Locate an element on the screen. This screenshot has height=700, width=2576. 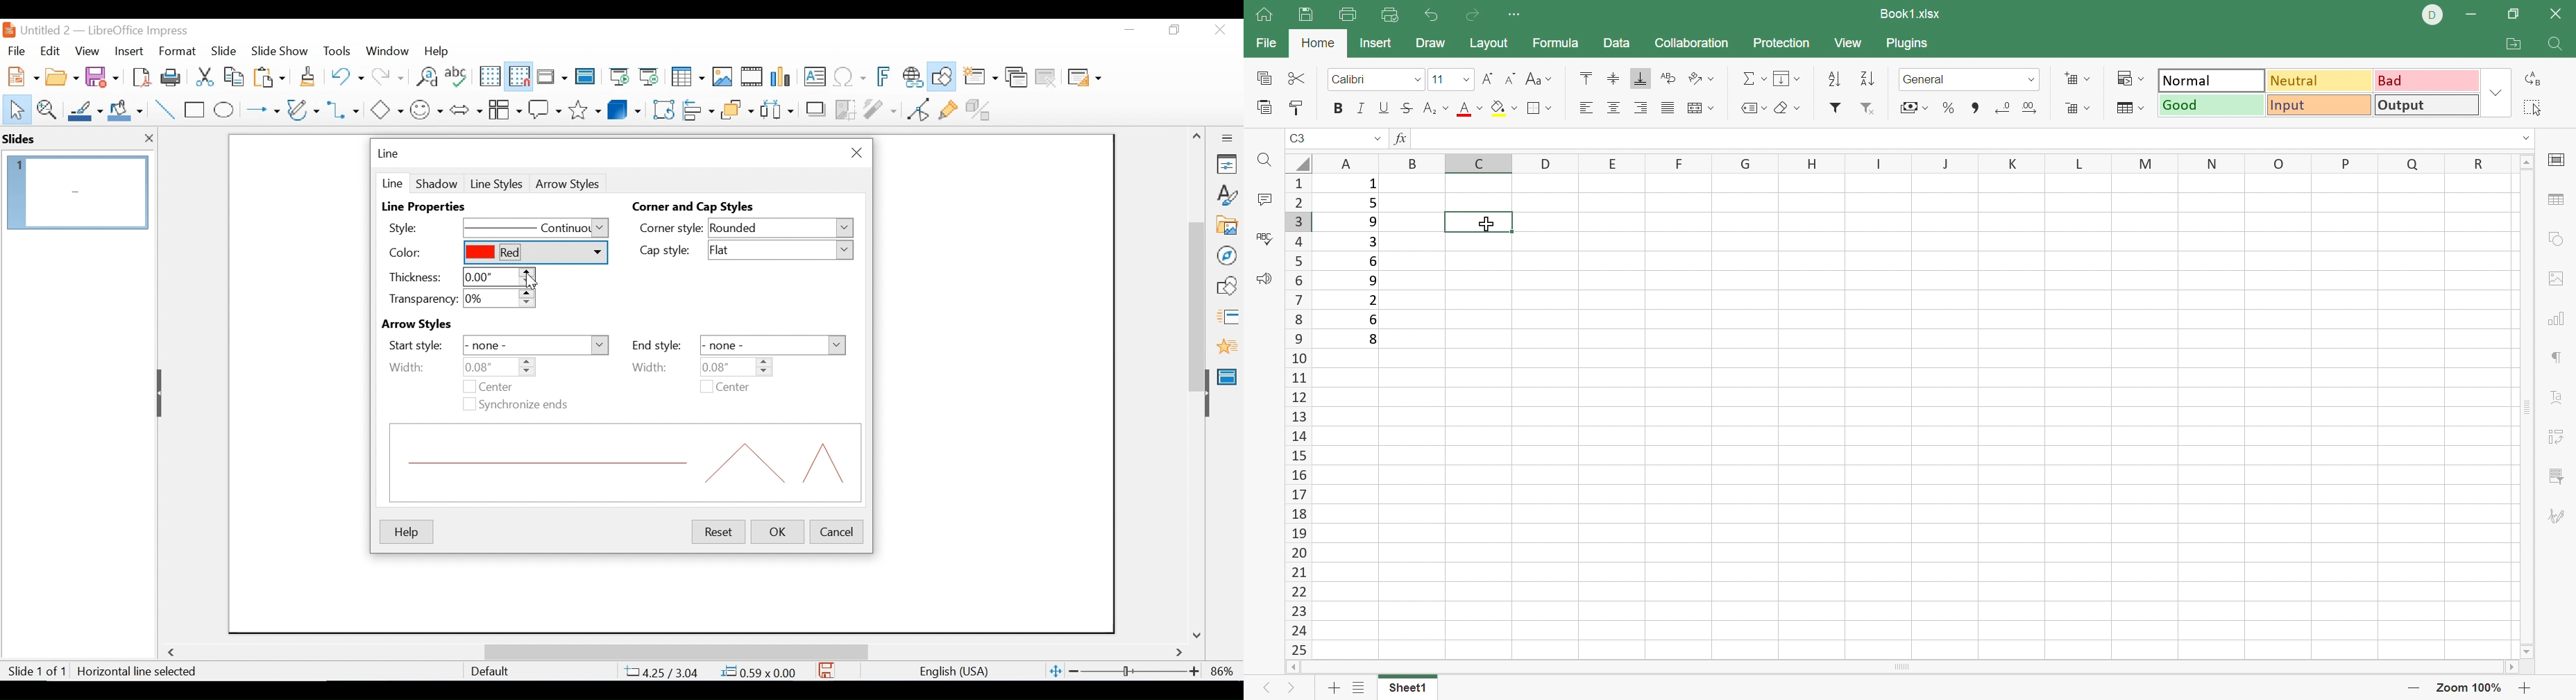
Drop Down is located at coordinates (1417, 79).